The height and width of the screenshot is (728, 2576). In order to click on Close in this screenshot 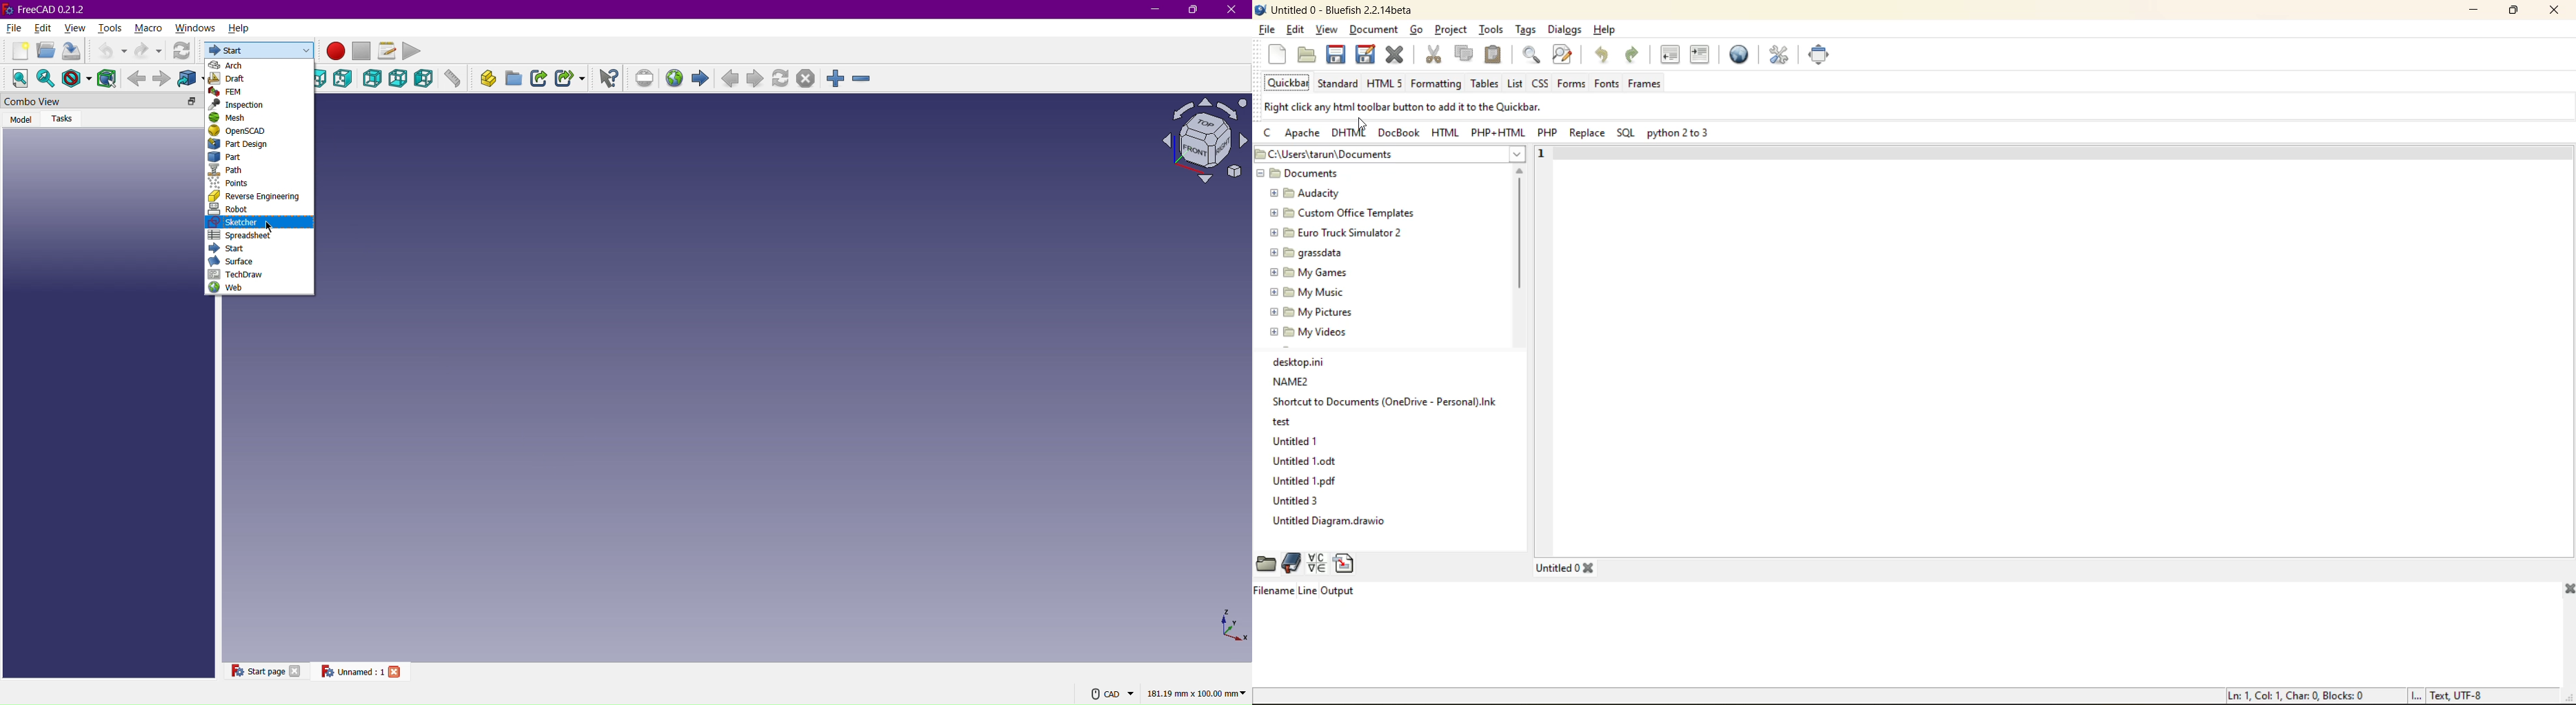, I will do `click(1234, 10)`.